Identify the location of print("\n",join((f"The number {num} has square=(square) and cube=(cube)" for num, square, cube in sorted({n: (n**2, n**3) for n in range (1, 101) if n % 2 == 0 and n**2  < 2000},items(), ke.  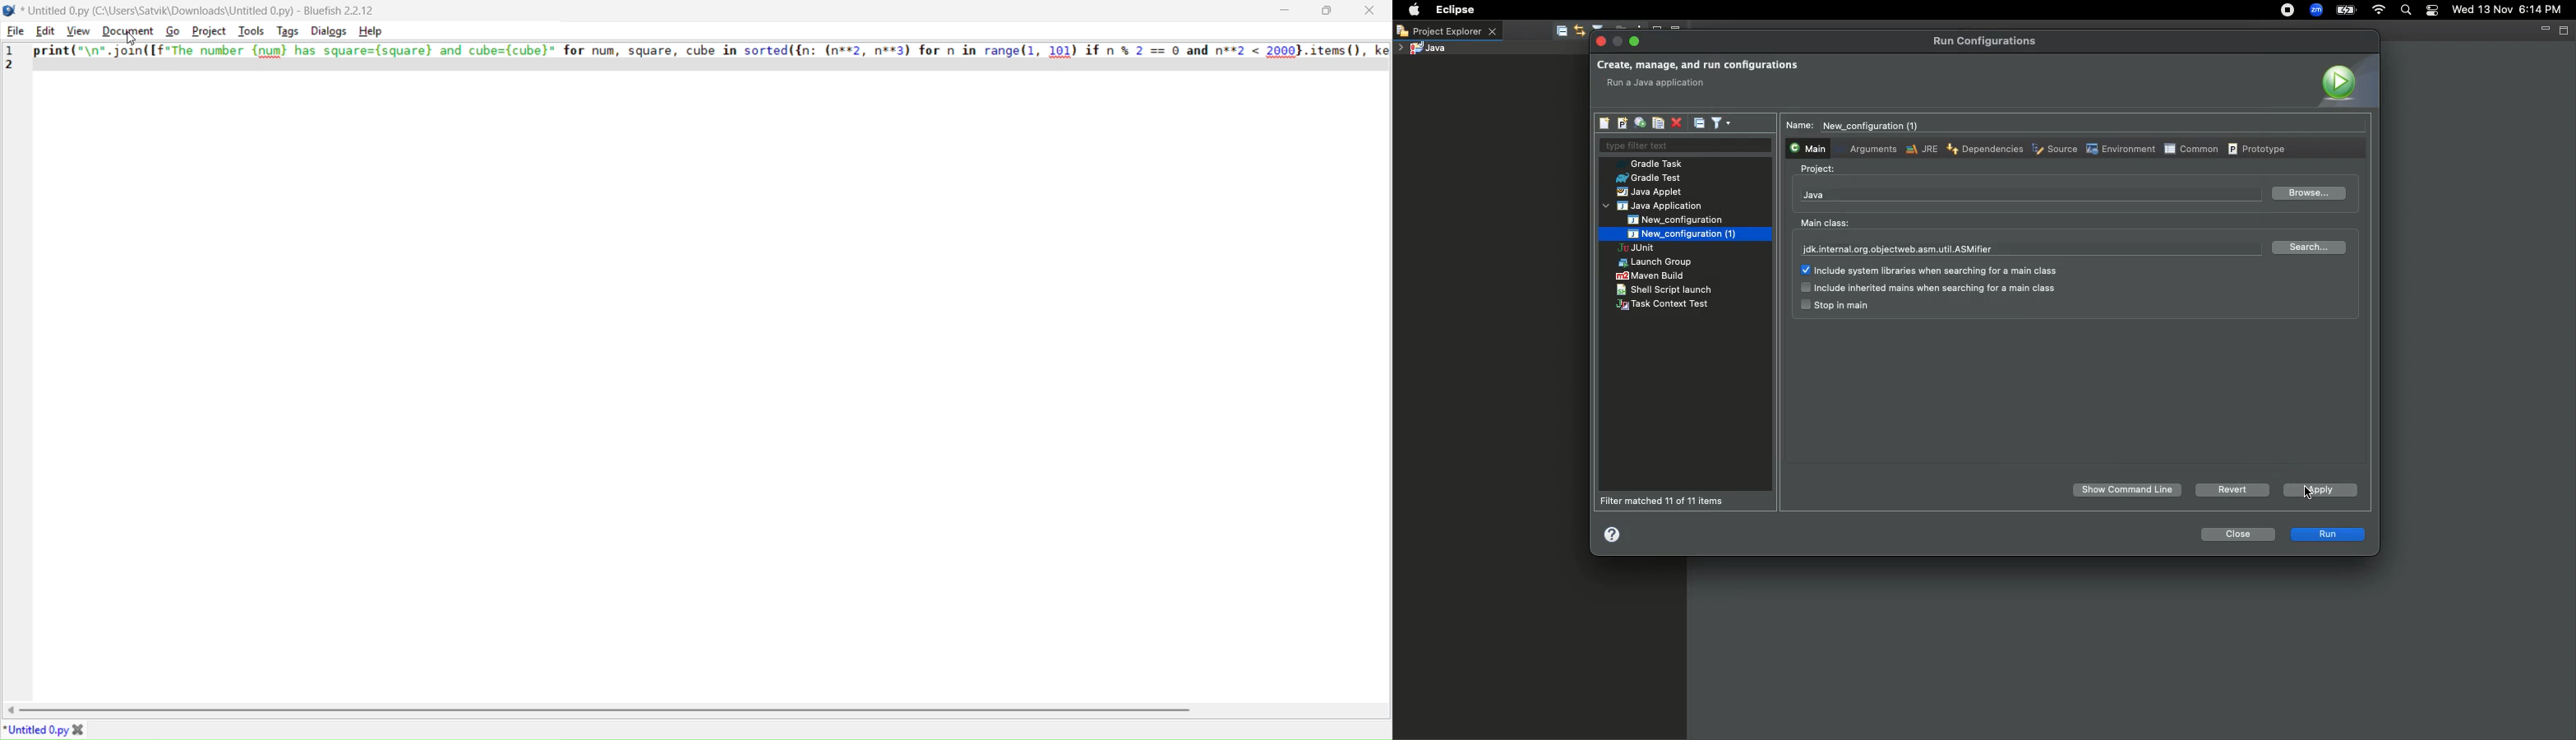
(711, 50).